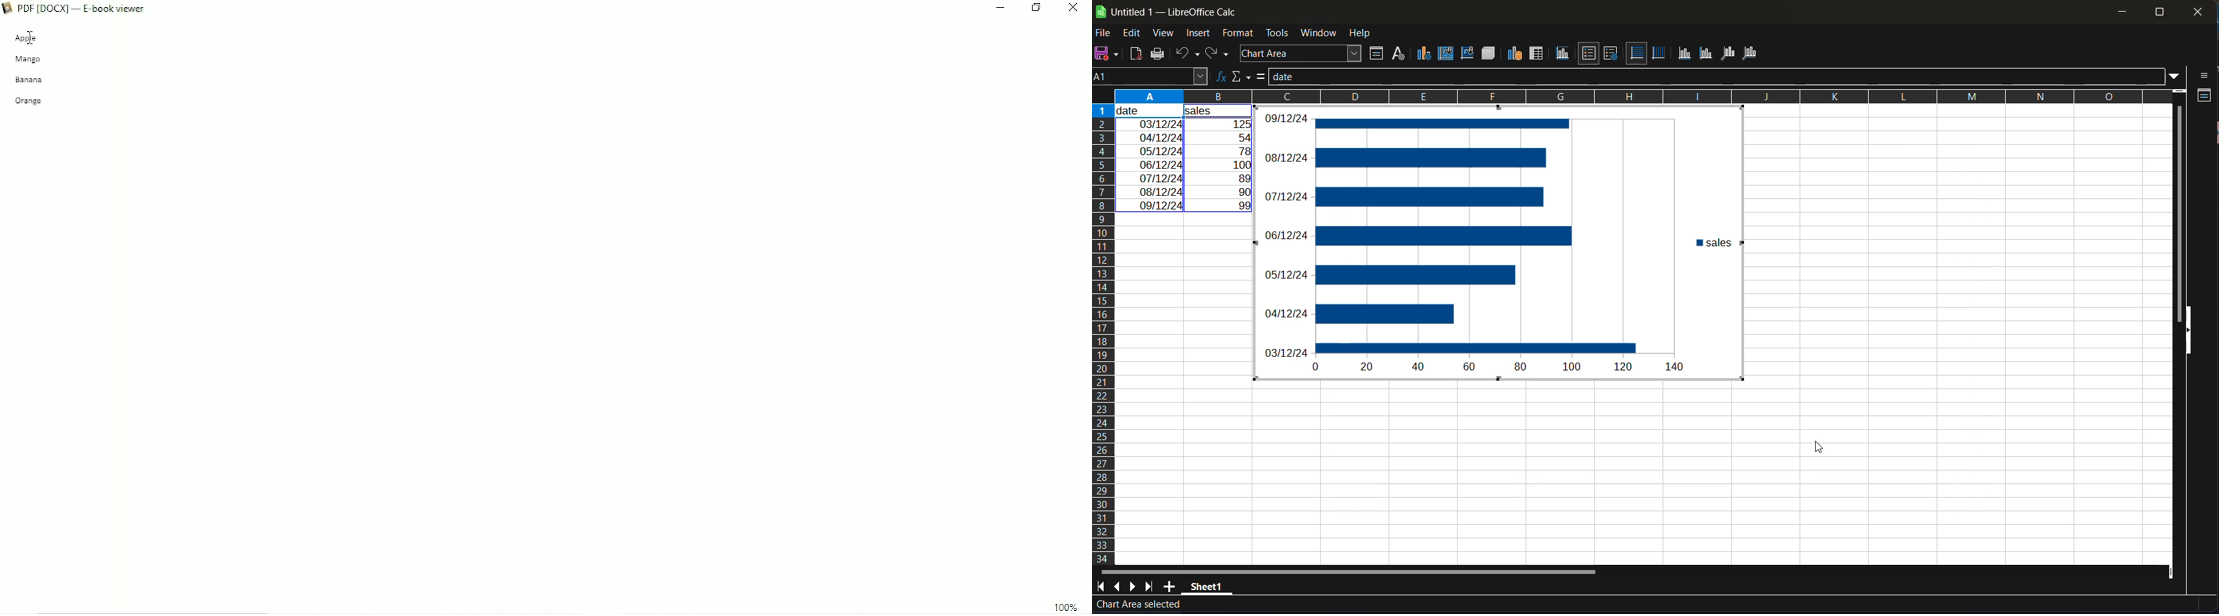 Image resolution: width=2240 pixels, height=616 pixels. I want to click on select function, so click(1239, 77).